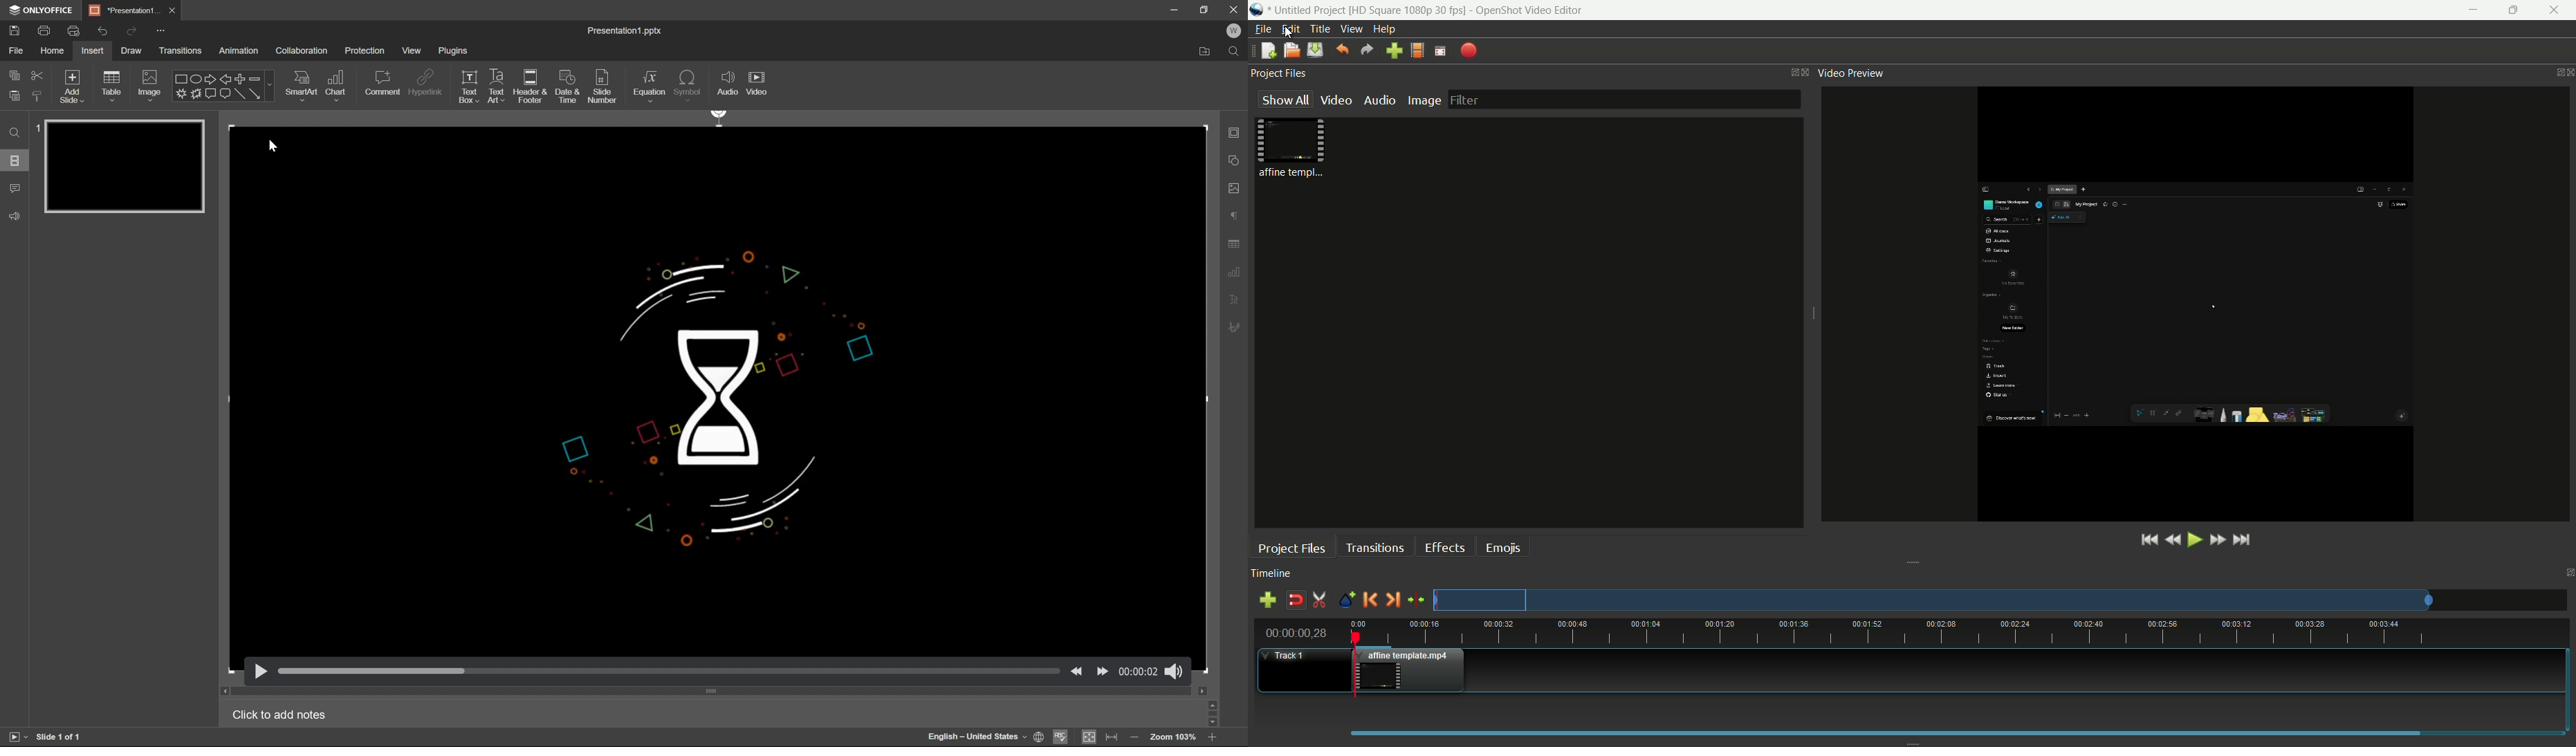  What do you see at coordinates (1266, 51) in the screenshot?
I see `new file` at bounding box center [1266, 51].